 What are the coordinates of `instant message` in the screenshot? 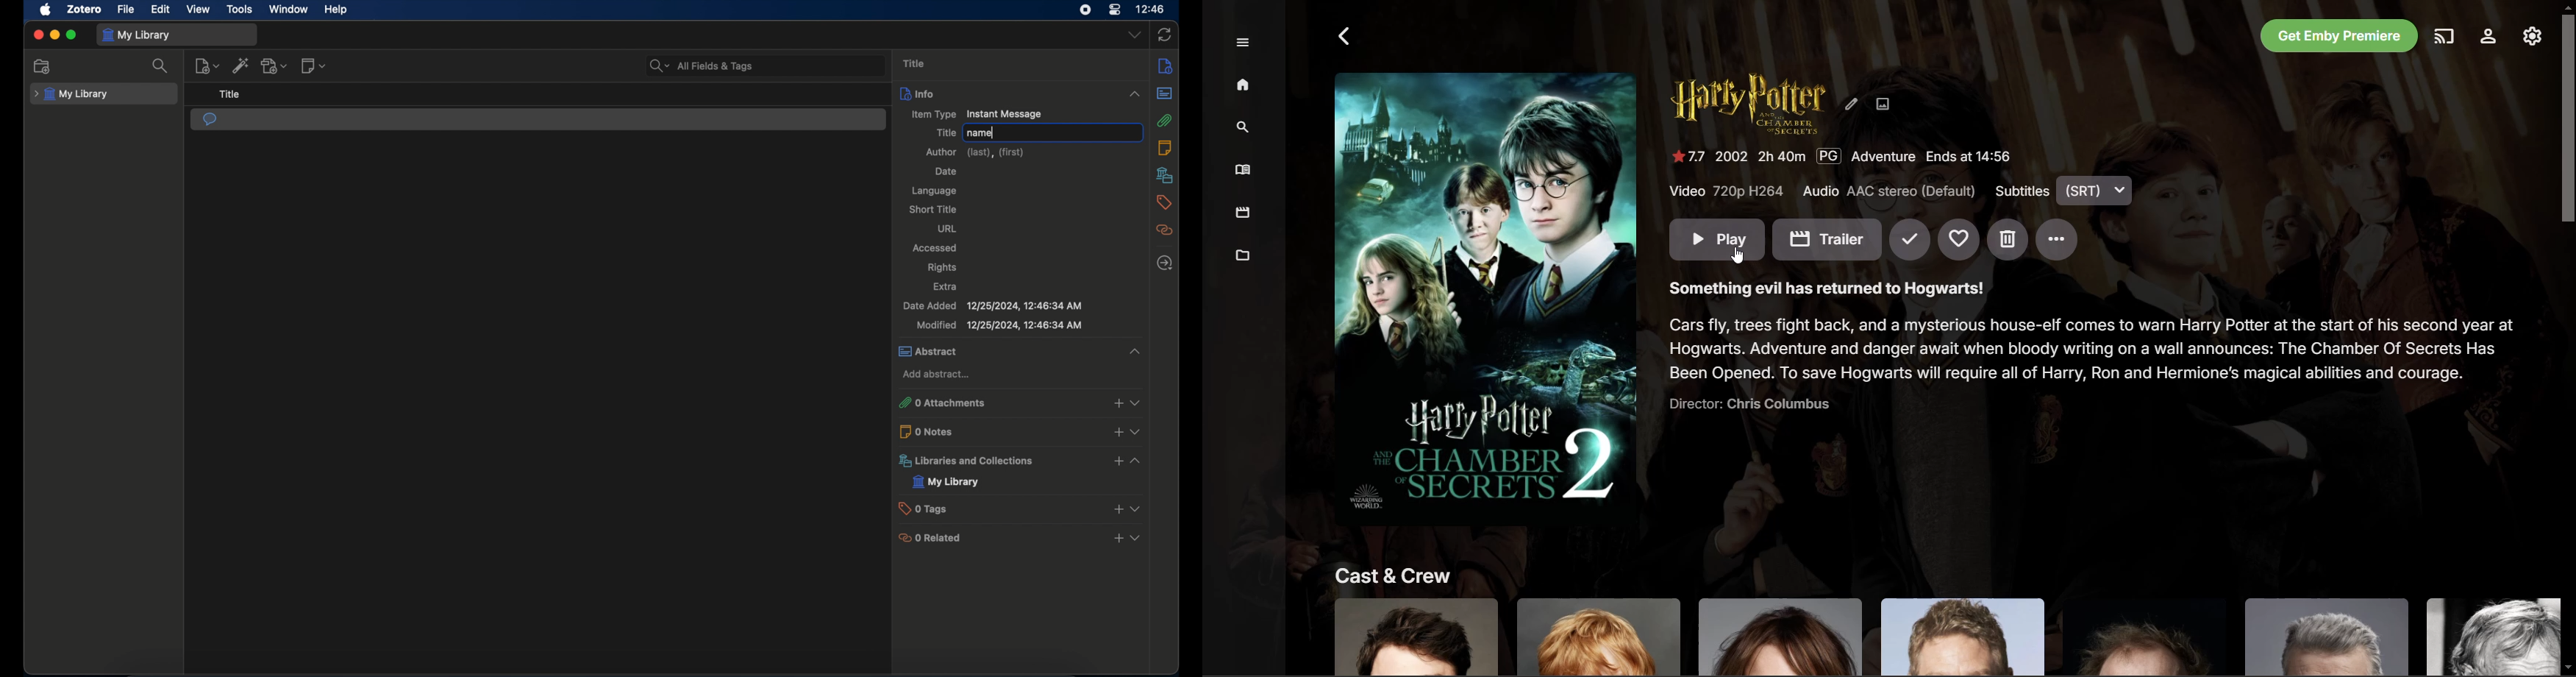 It's located at (210, 120).